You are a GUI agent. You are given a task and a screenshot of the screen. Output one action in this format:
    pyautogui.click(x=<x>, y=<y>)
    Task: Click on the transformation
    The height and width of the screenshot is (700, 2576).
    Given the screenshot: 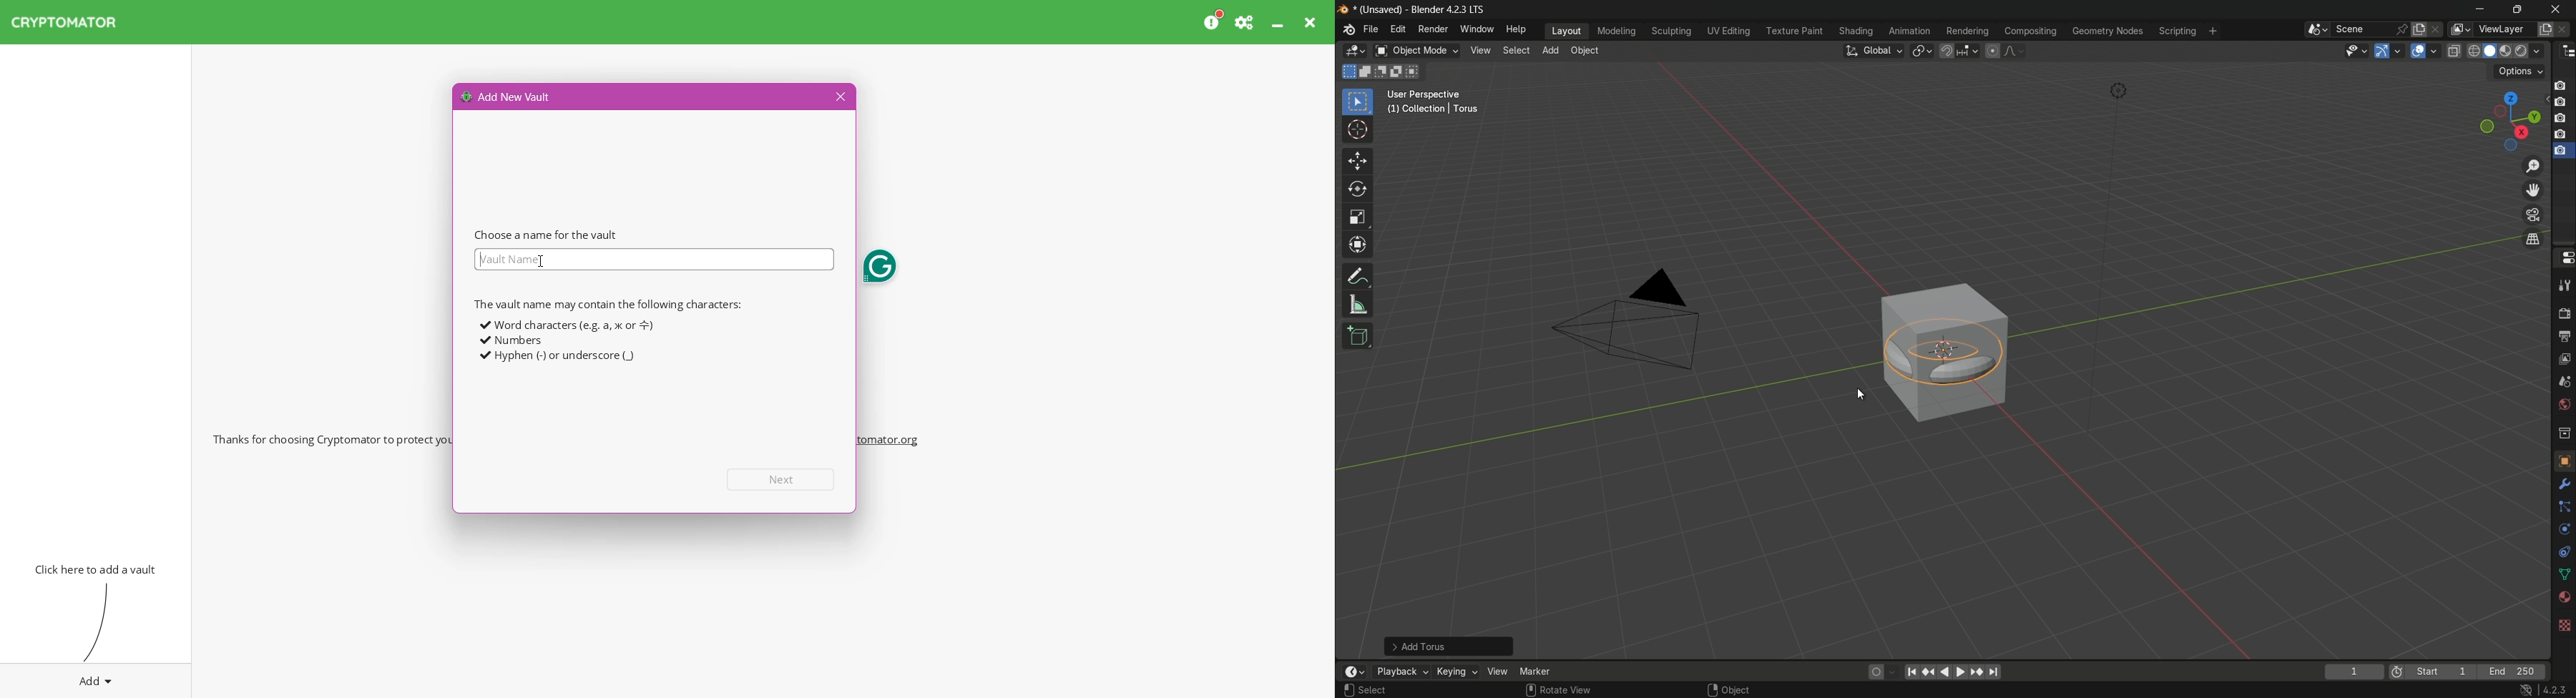 What is the action you would take?
    pyautogui.click(x=1359, y=246)
    